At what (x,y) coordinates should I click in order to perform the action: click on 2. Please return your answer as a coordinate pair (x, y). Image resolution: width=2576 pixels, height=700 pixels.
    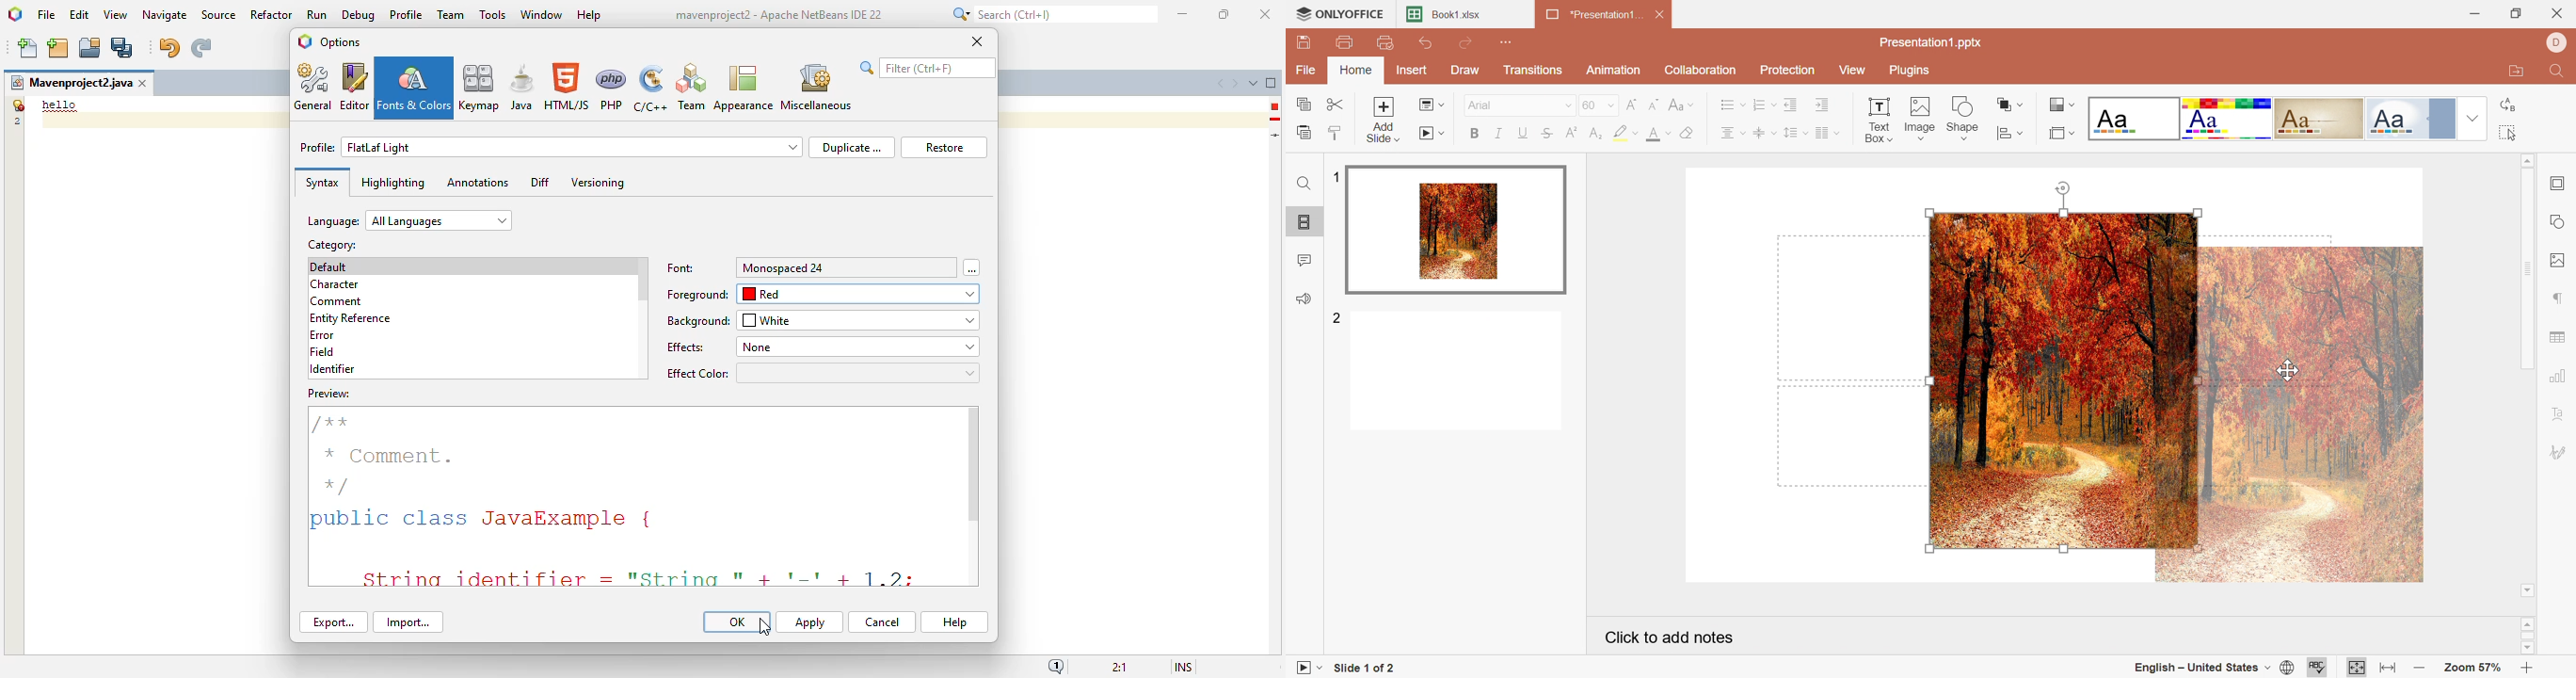
    Looking at the image, I should click on (1338, 316).